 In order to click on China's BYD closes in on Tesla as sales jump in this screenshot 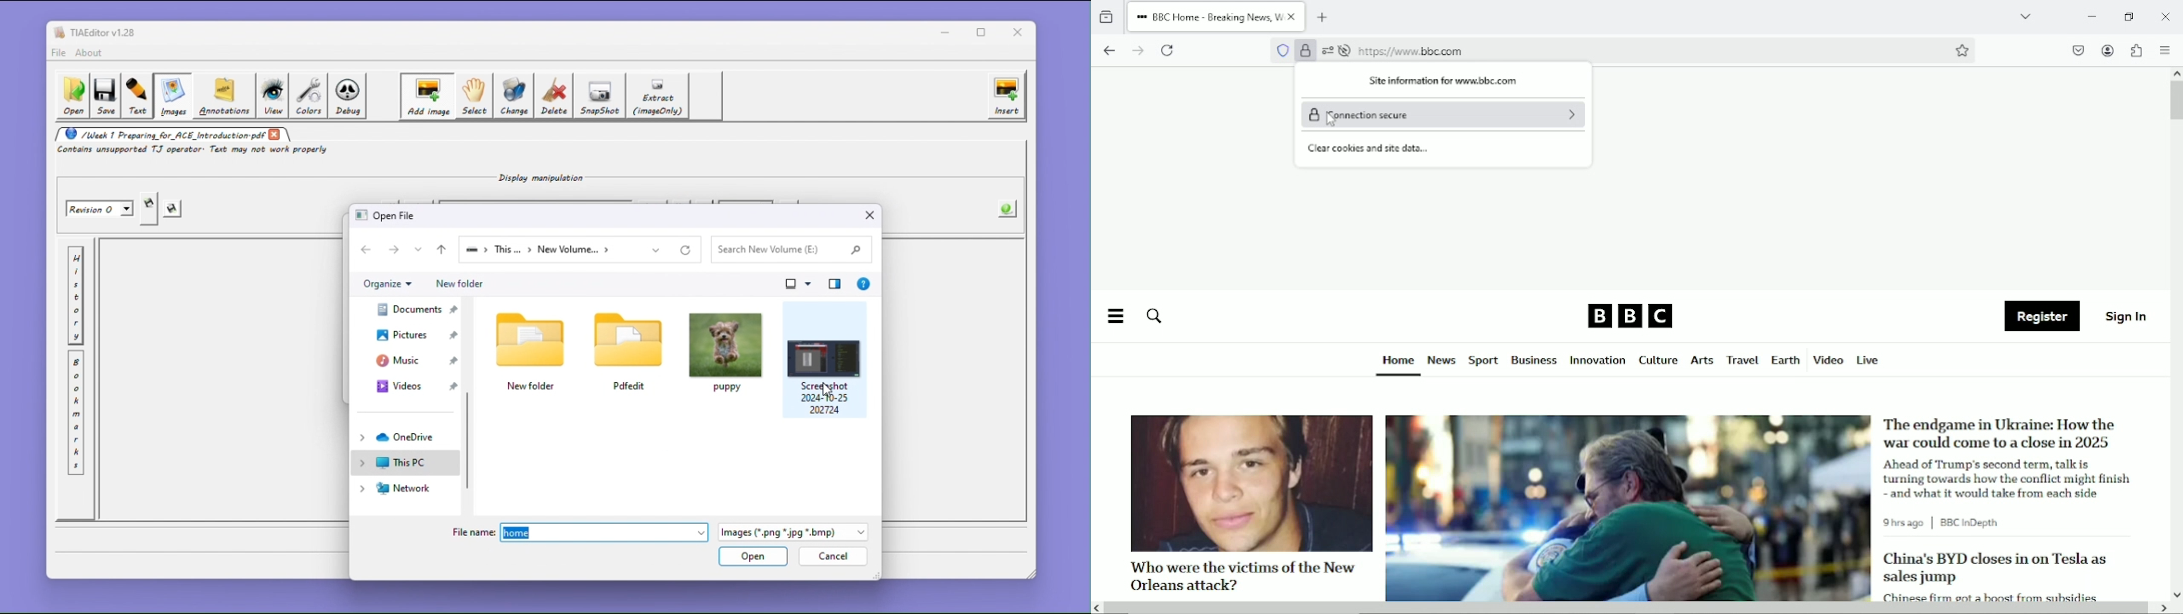, I will do `click(1995, 568)`.